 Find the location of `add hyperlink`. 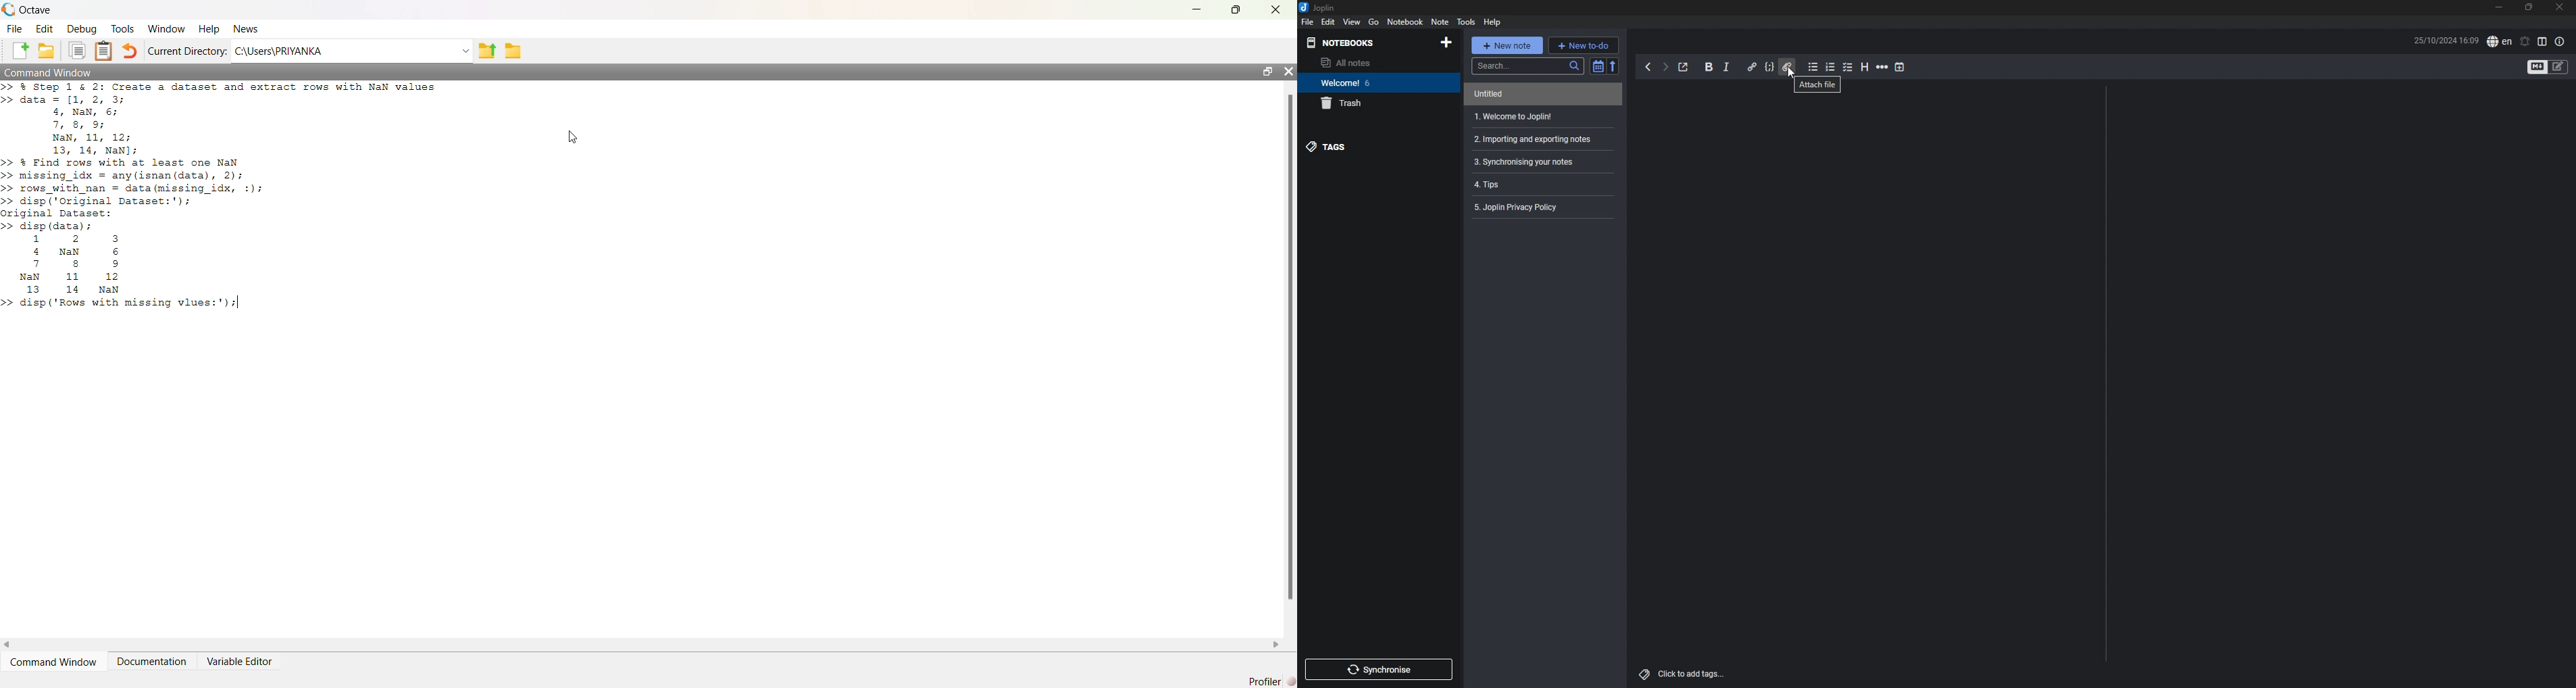

add hyperlink is located at coordinates (1753, 67).